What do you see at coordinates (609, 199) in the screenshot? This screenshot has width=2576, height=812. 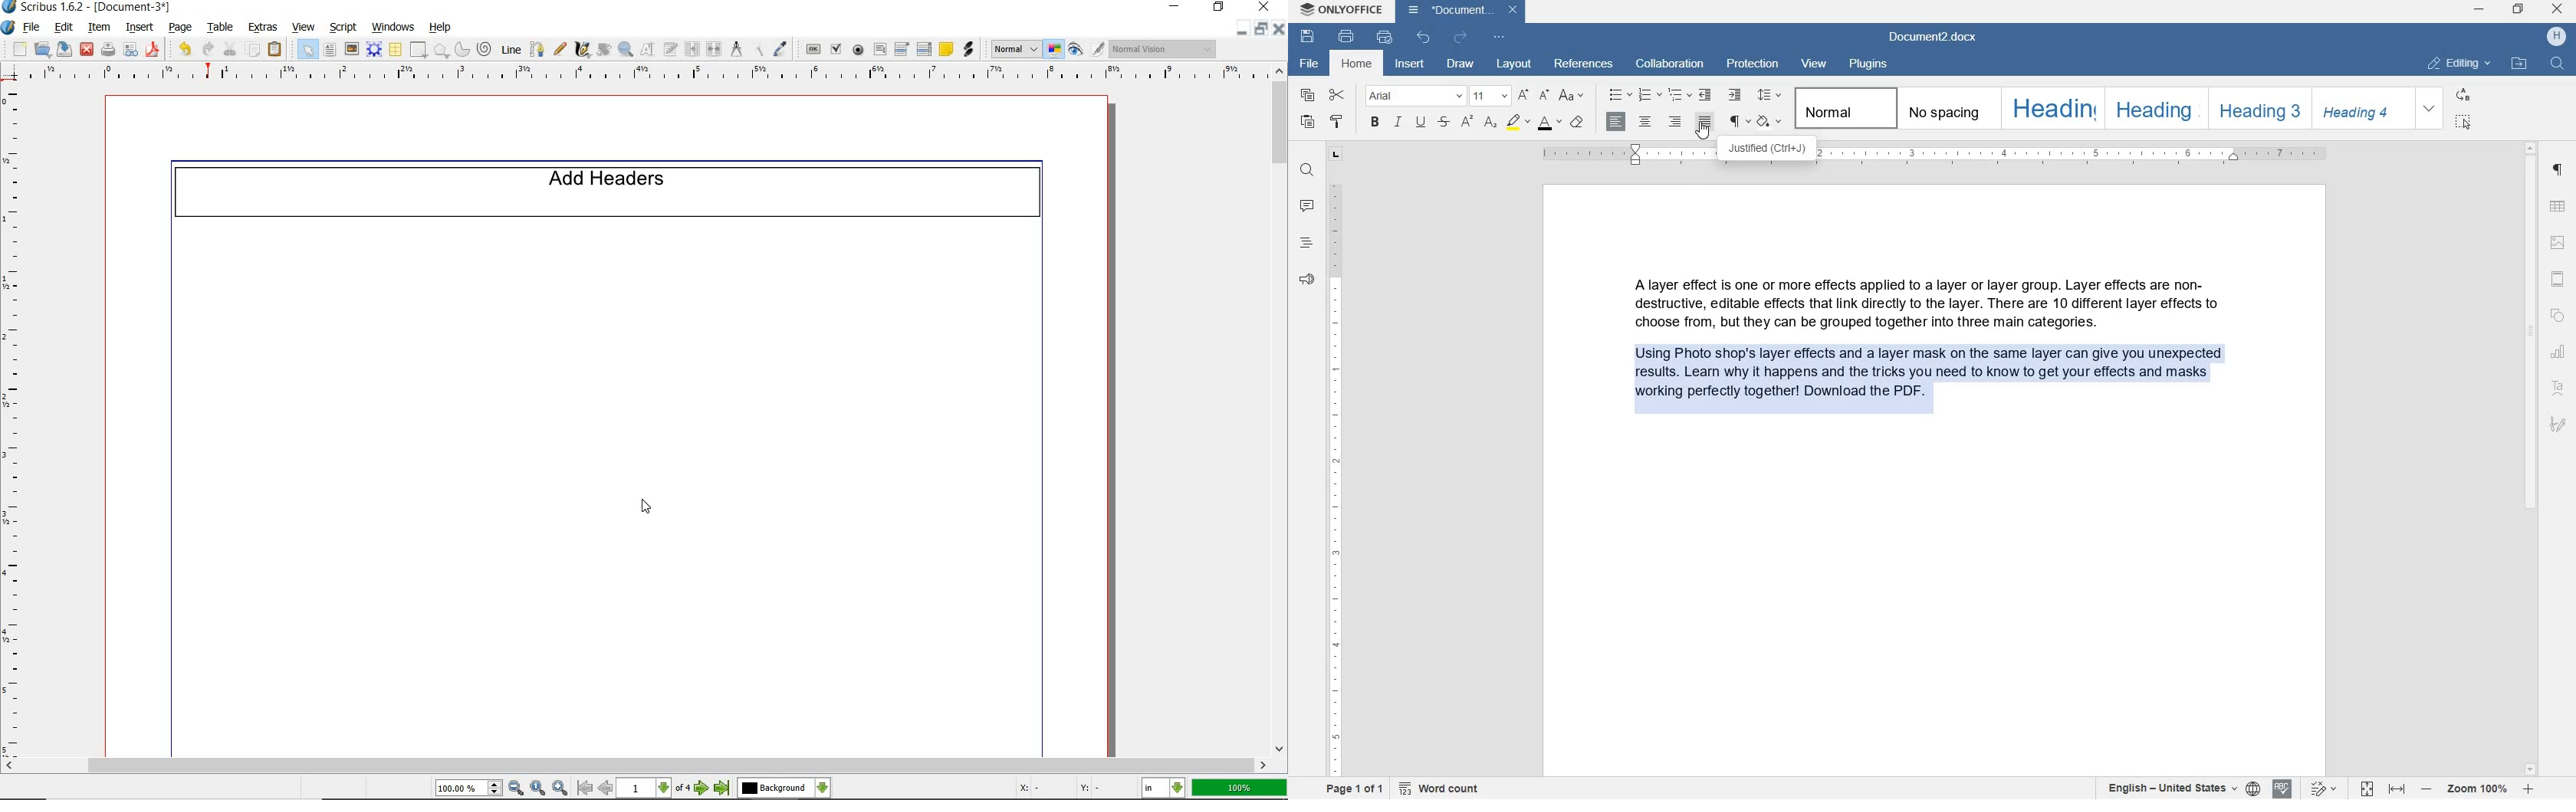 I see `Add headers` at bounding box center [609, 199].